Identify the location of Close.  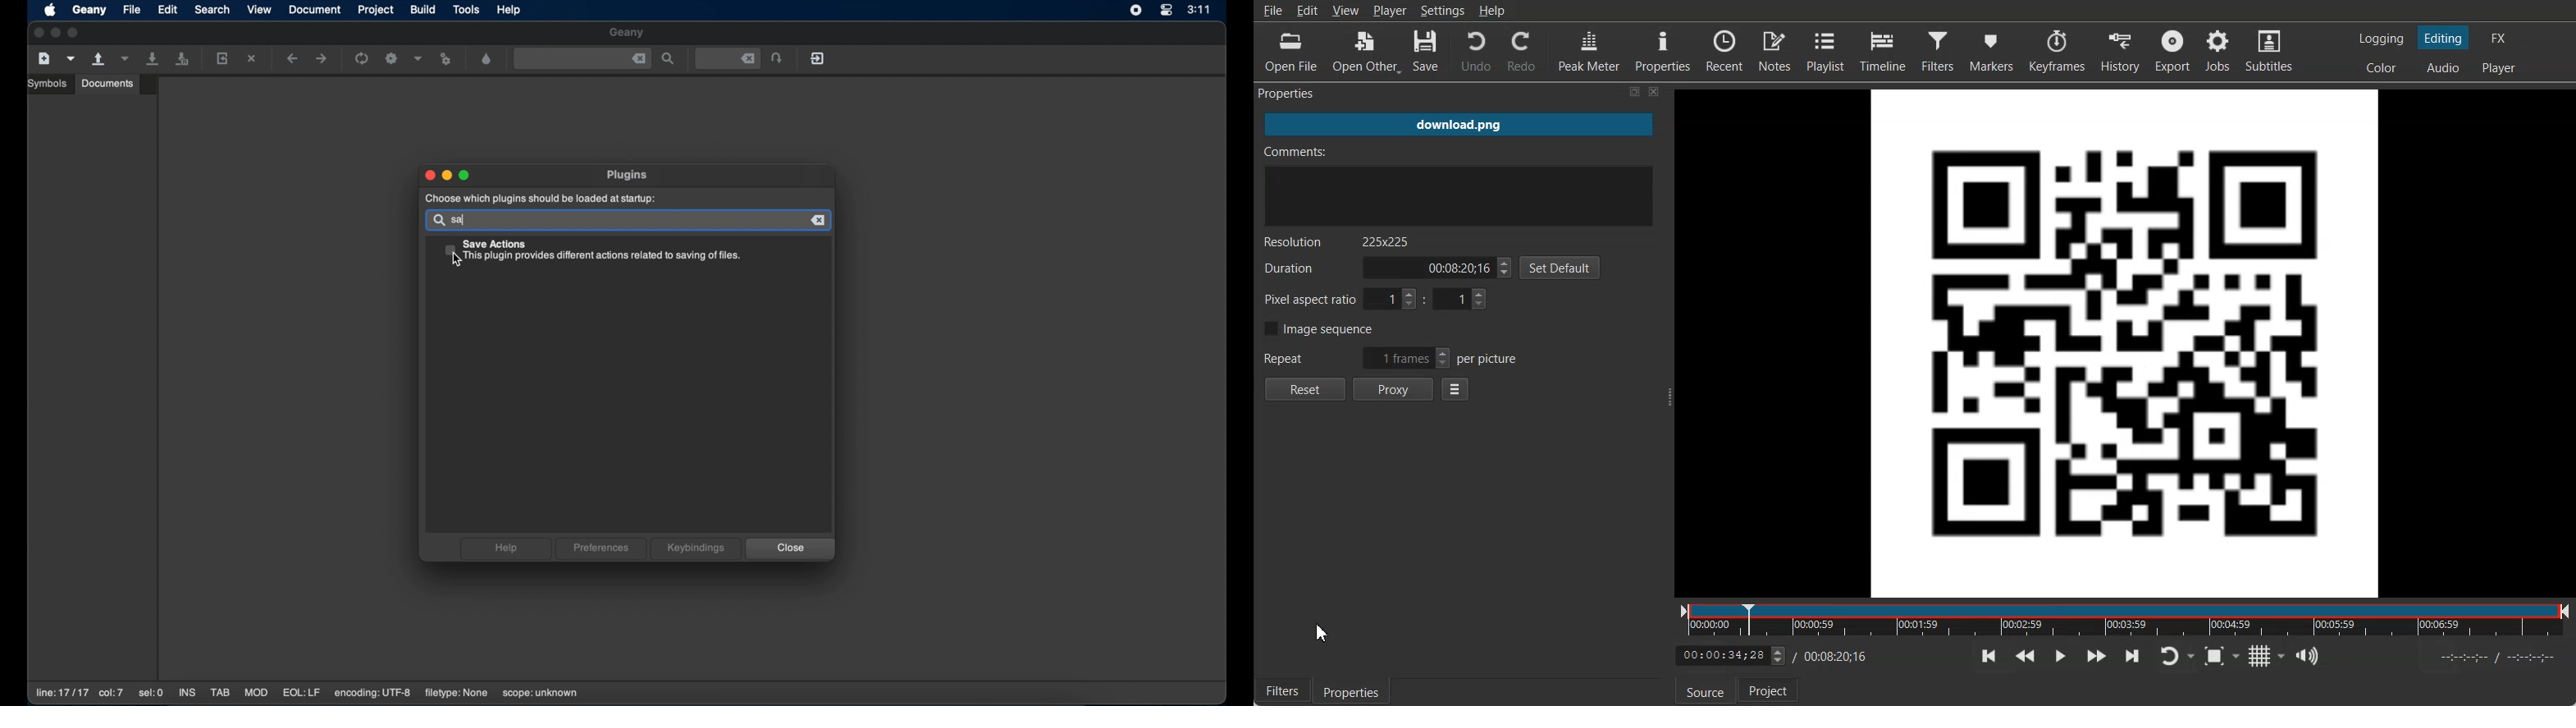
(1655, 92).